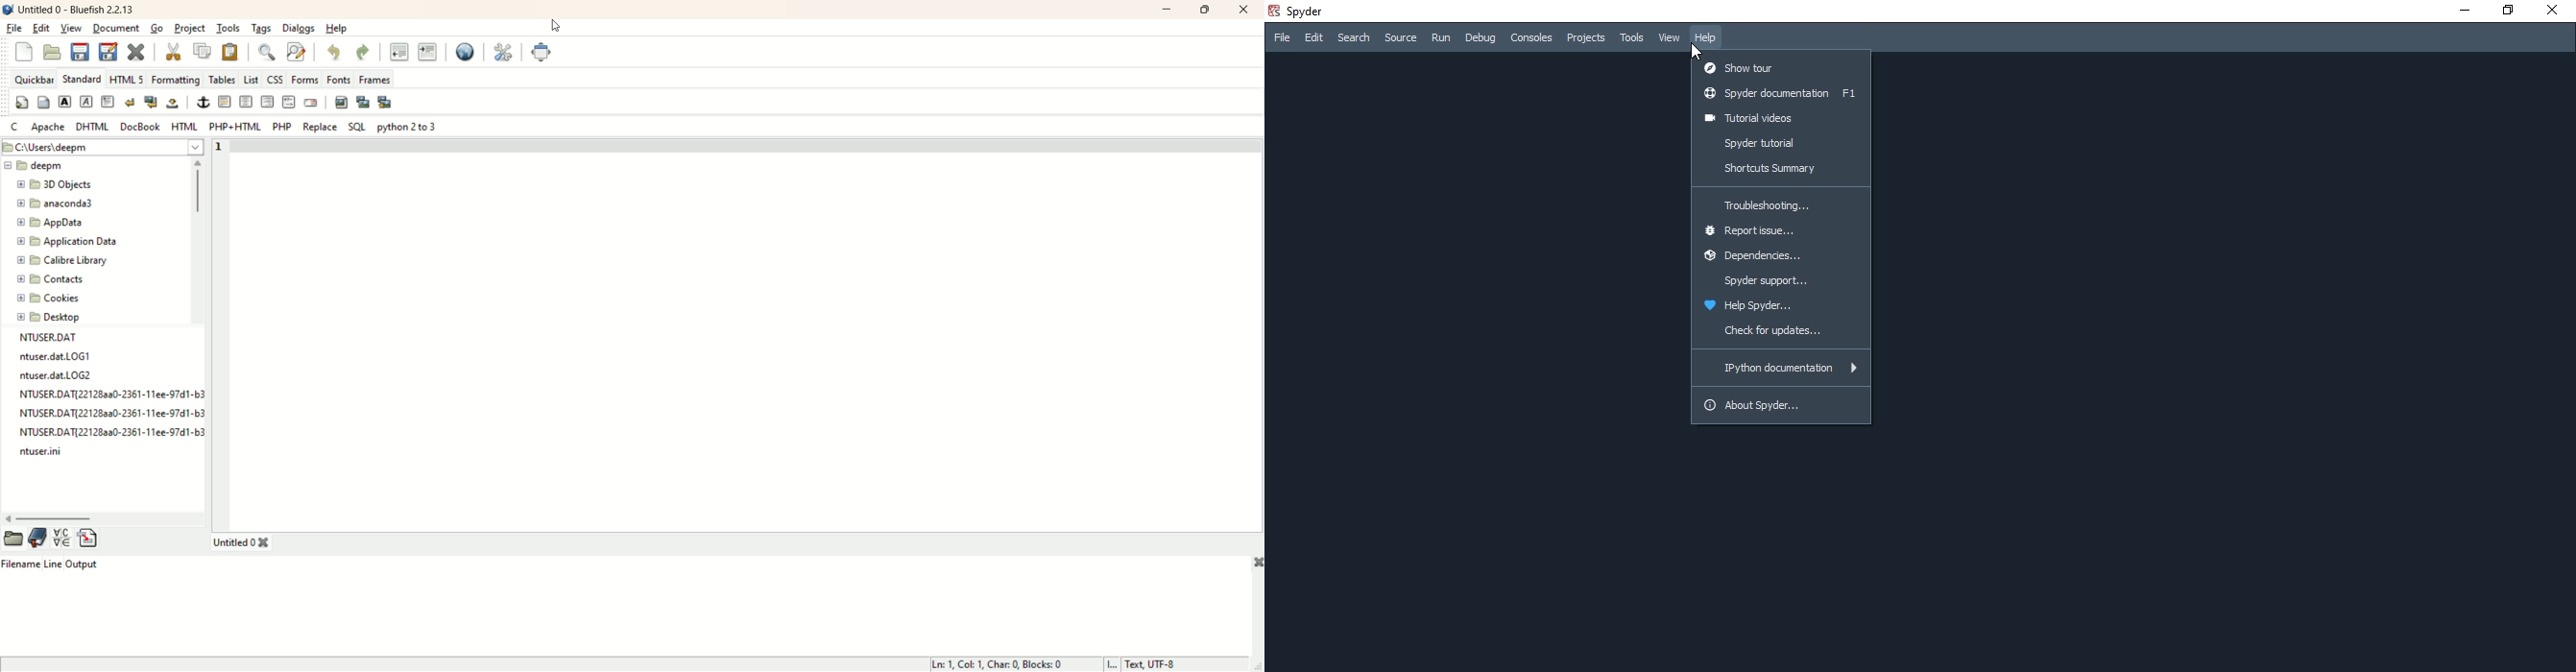 This screenshot has height=672, width=2576. What do you see at coordinates (1779, 171) in the screenshot?
I see `shortcuts summary` at bounding box center [1779, 171].